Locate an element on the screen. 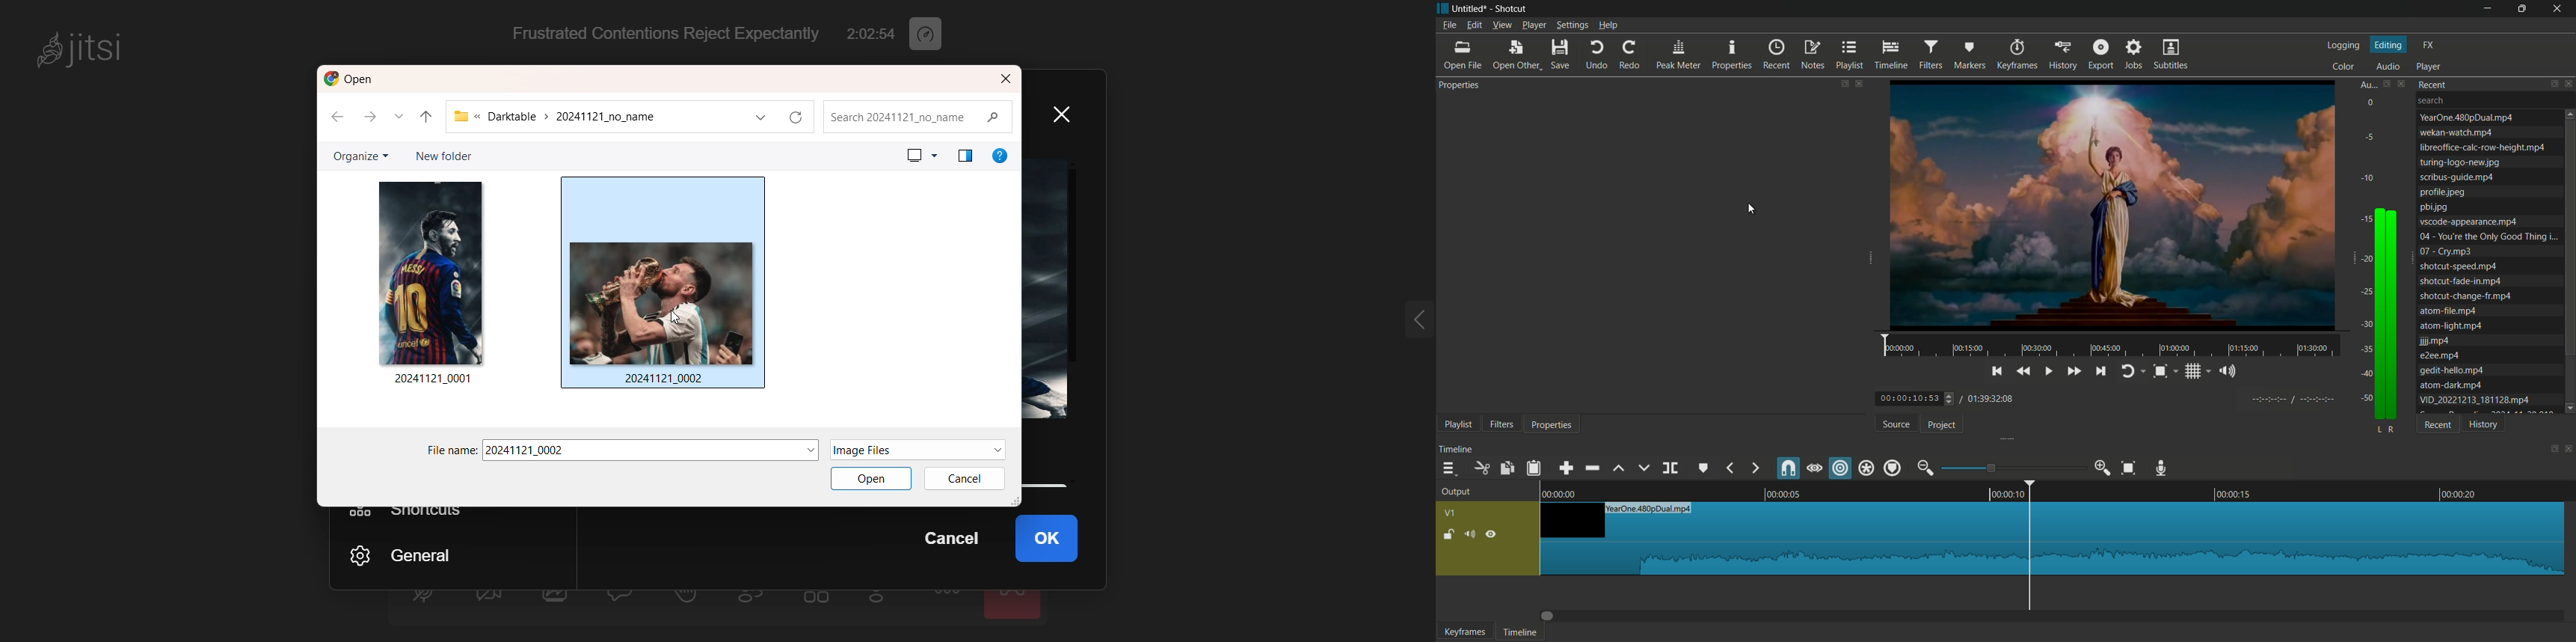 Image resolution: width=2576 pixels, height=644 pixels. fx is located at coordinates (2428, 45).